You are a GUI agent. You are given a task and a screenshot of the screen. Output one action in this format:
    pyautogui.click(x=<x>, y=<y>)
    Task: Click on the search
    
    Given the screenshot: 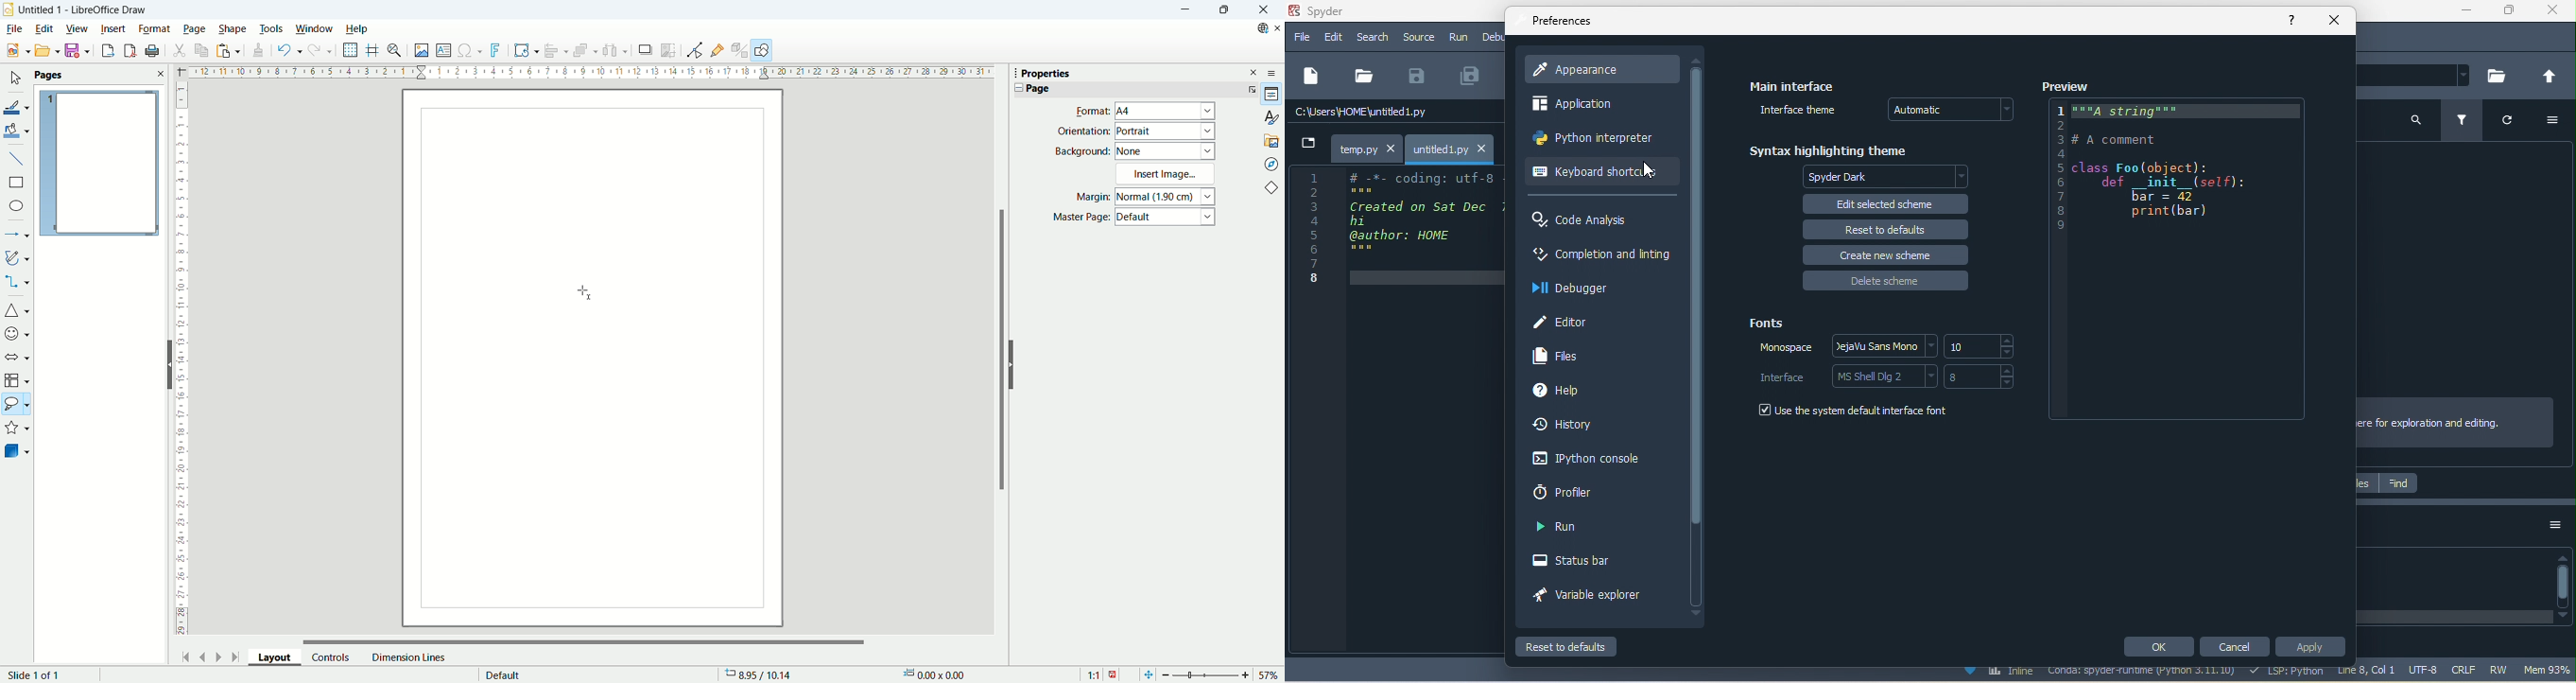 What is the action you would take?
    pyautogui.click(x=1372, y=38)
    